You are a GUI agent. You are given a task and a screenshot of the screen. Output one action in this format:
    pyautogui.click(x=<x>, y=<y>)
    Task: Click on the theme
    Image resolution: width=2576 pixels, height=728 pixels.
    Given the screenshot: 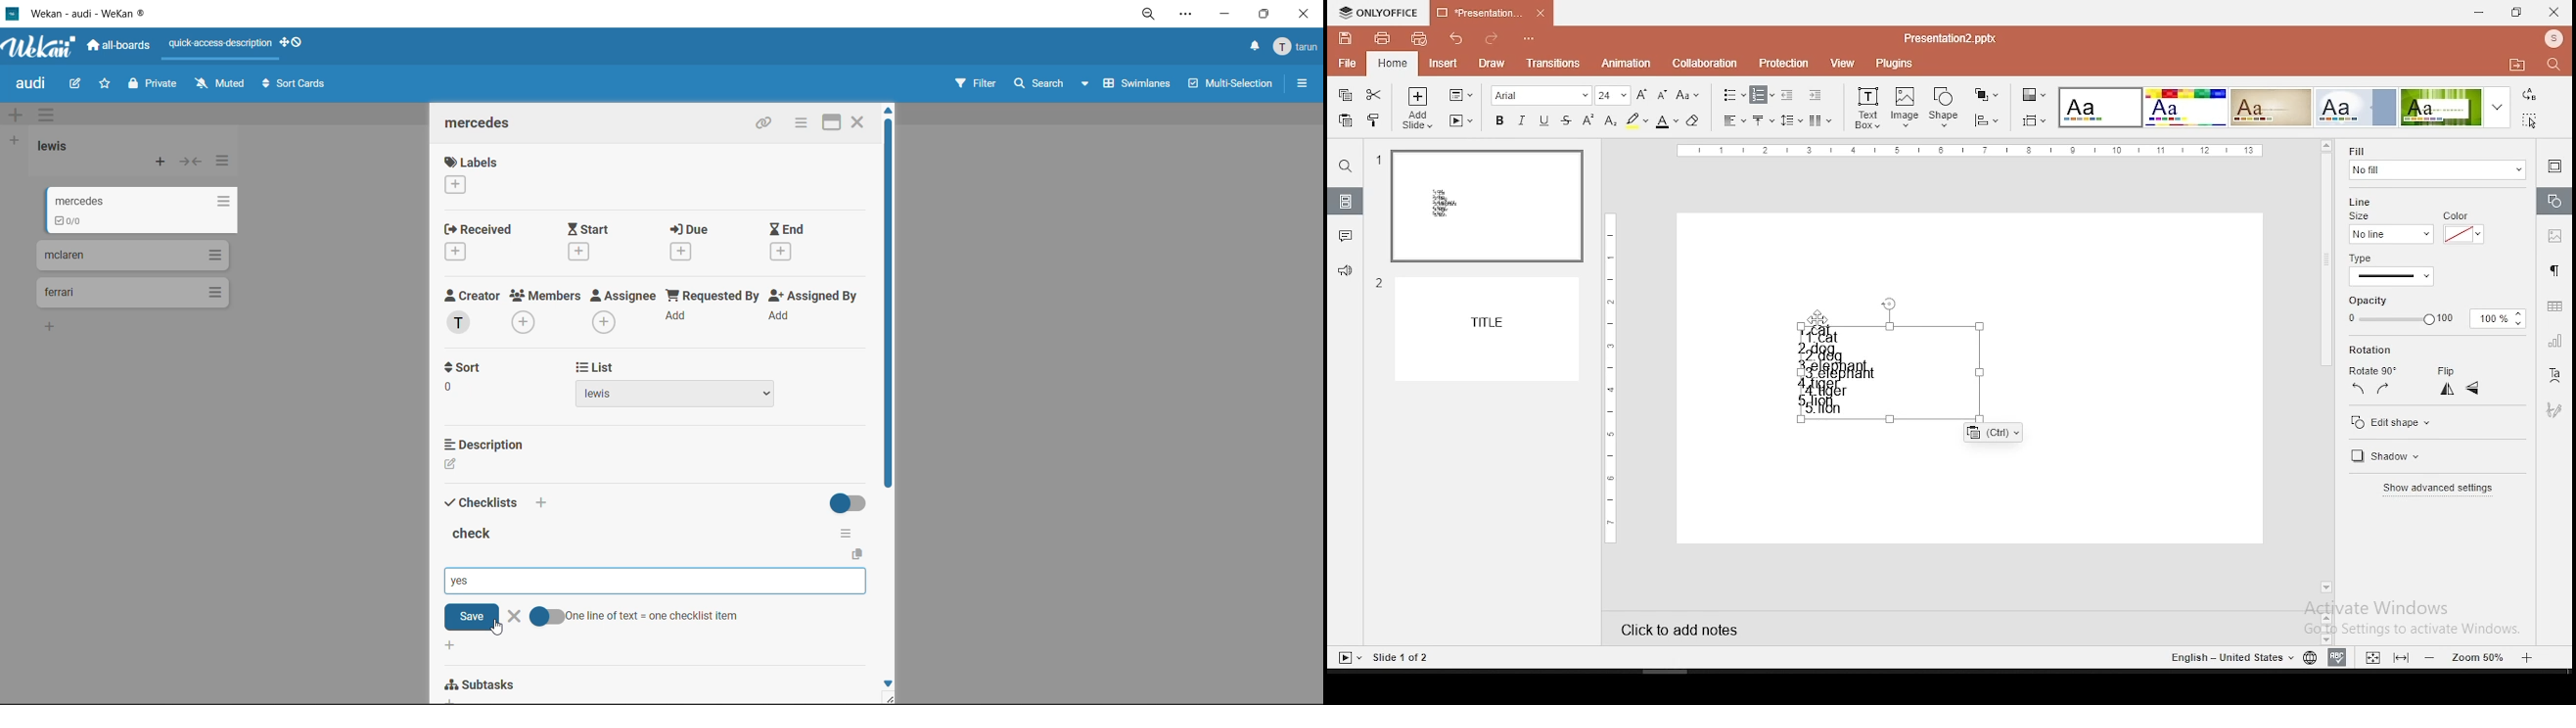 What is the action you would take?
    pyautogui.click(x=2101, y=108)
    